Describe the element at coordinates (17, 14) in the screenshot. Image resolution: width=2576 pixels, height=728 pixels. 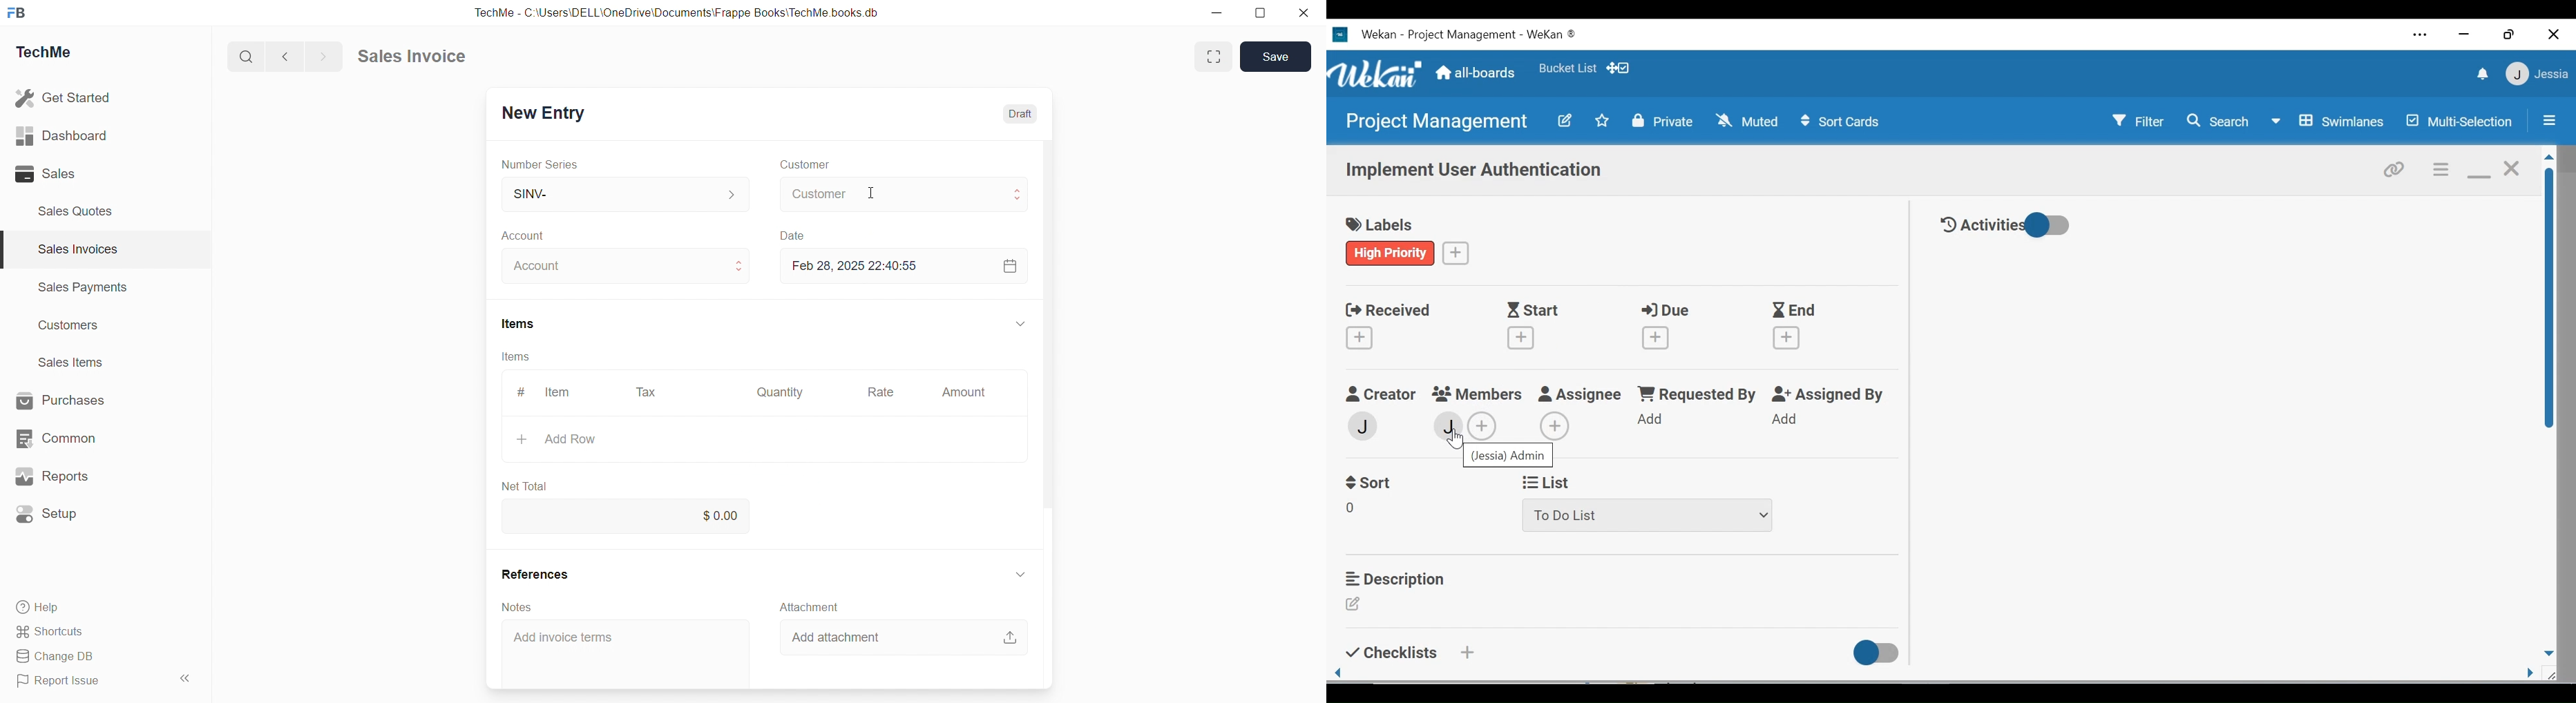
I see `FB` at that location.